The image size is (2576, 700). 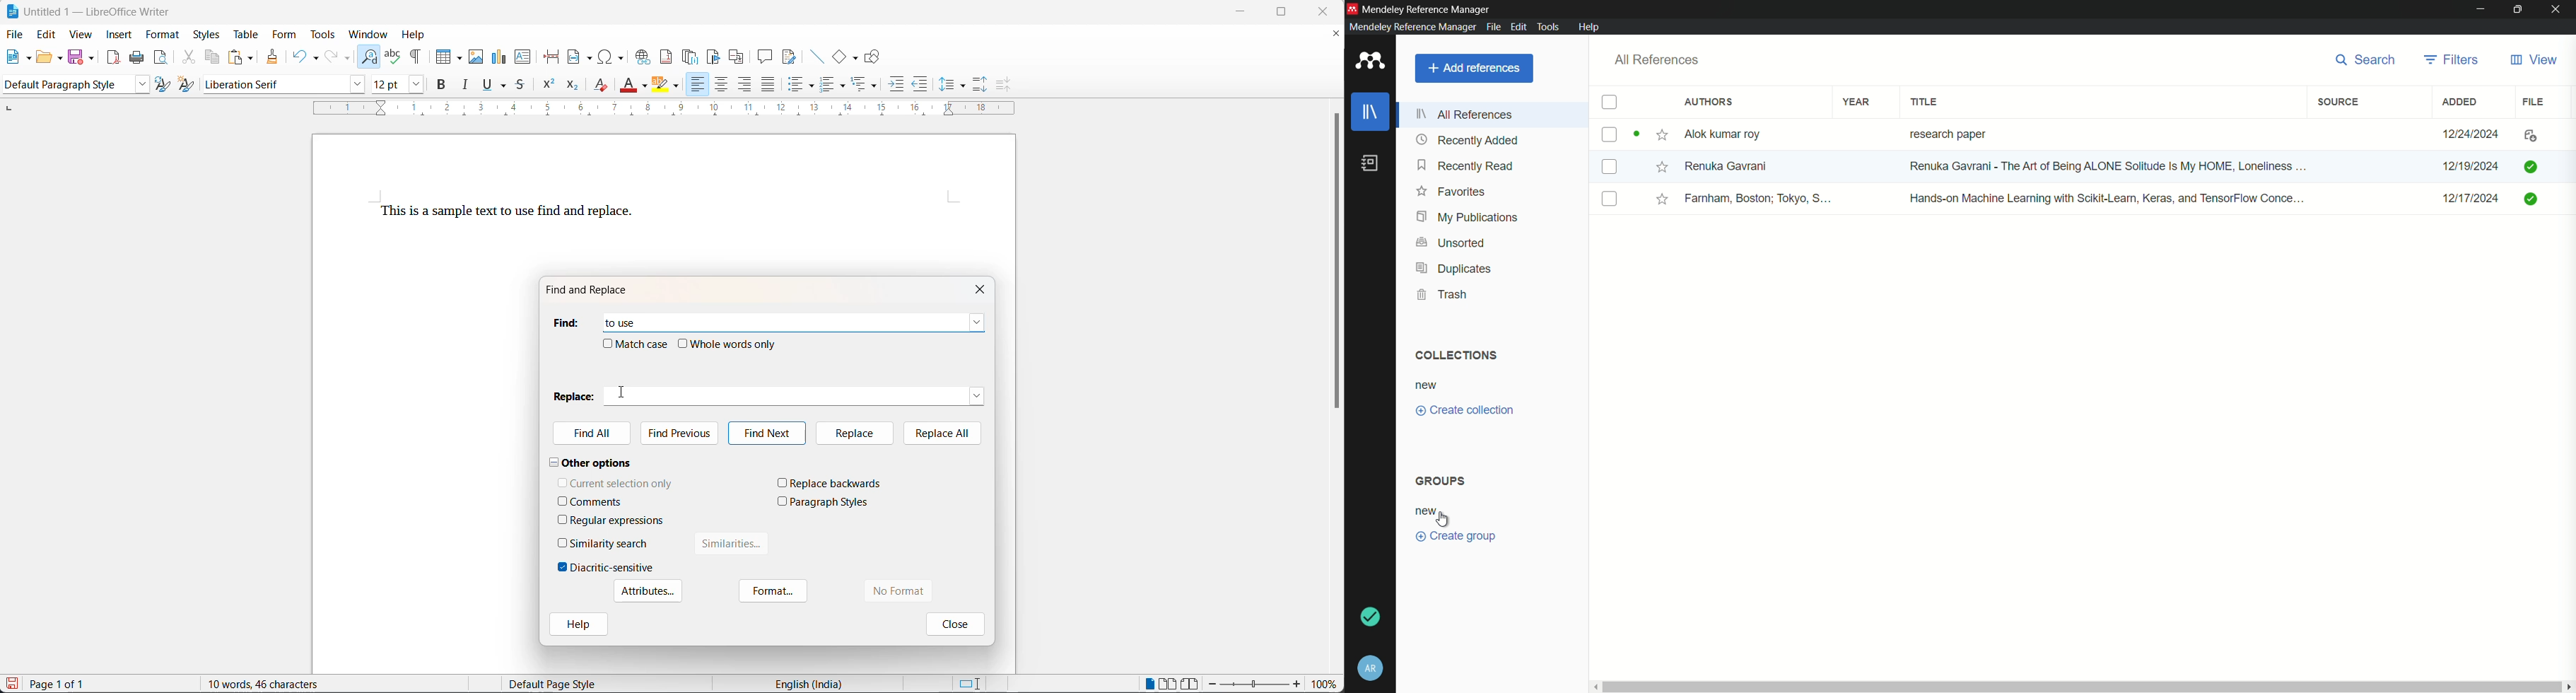 I want to click on comments, so click(x=597, y=502).